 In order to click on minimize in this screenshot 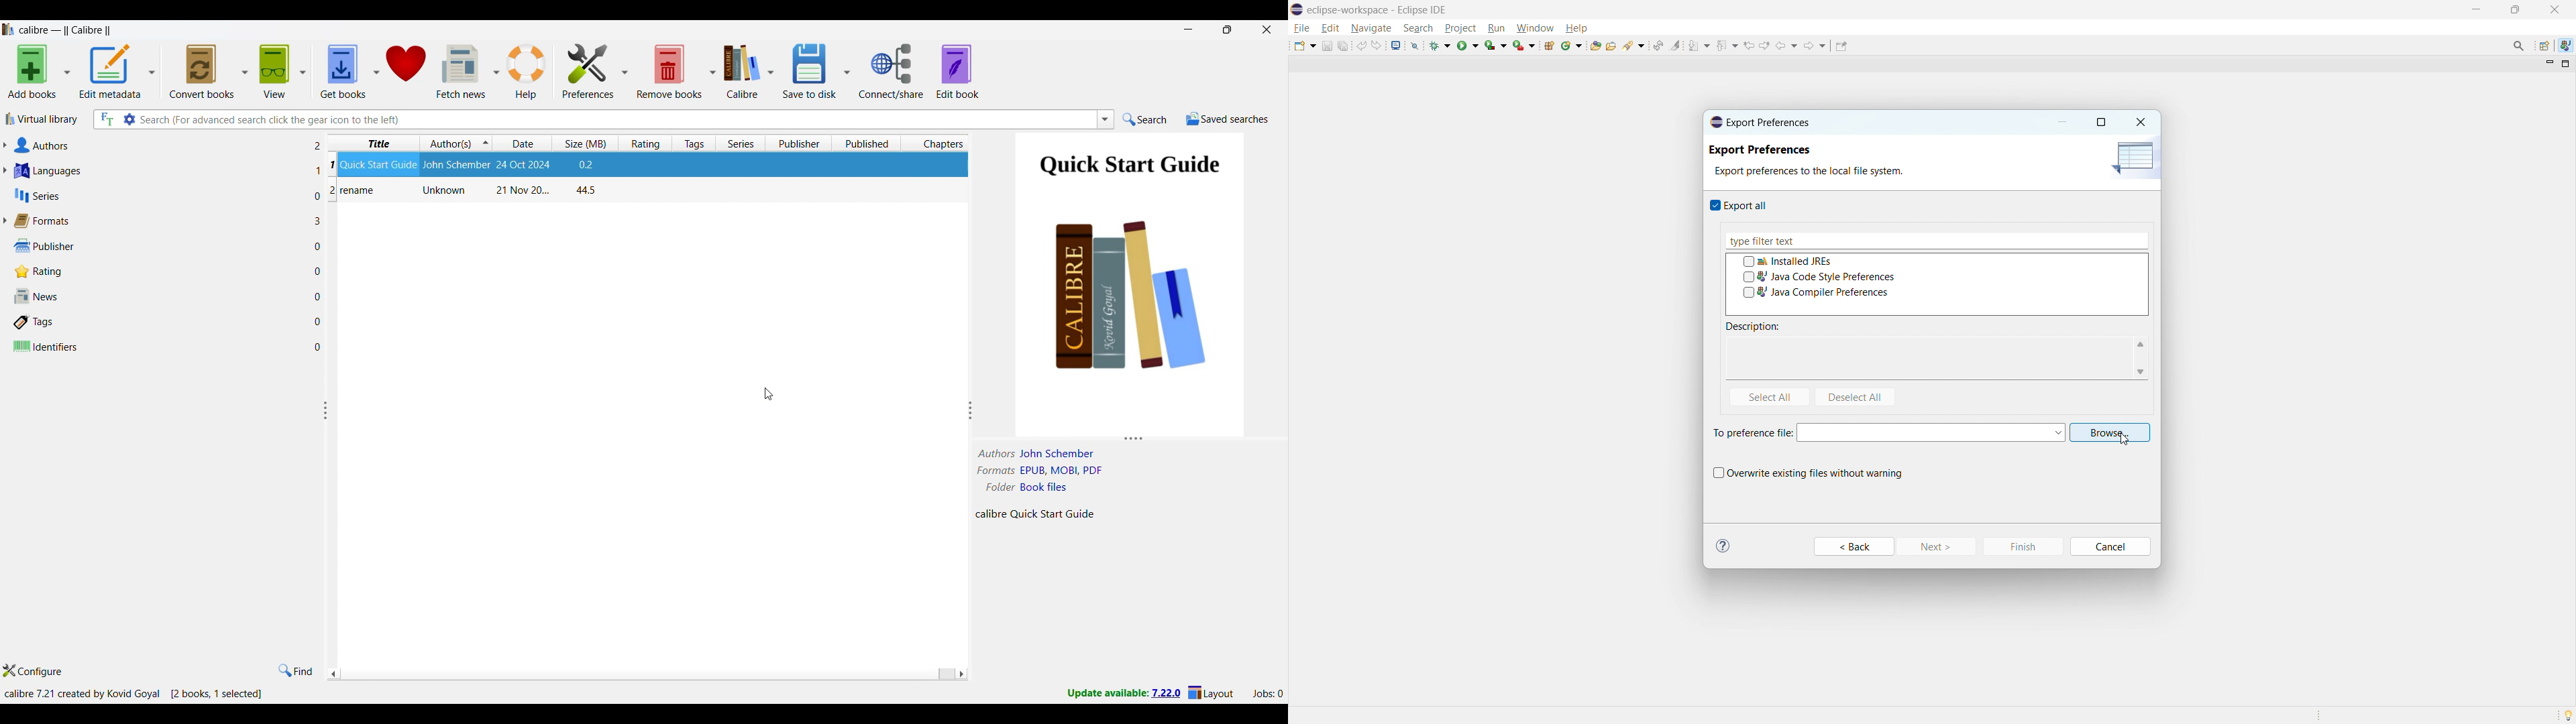, I will do `click(2474, 9)`.